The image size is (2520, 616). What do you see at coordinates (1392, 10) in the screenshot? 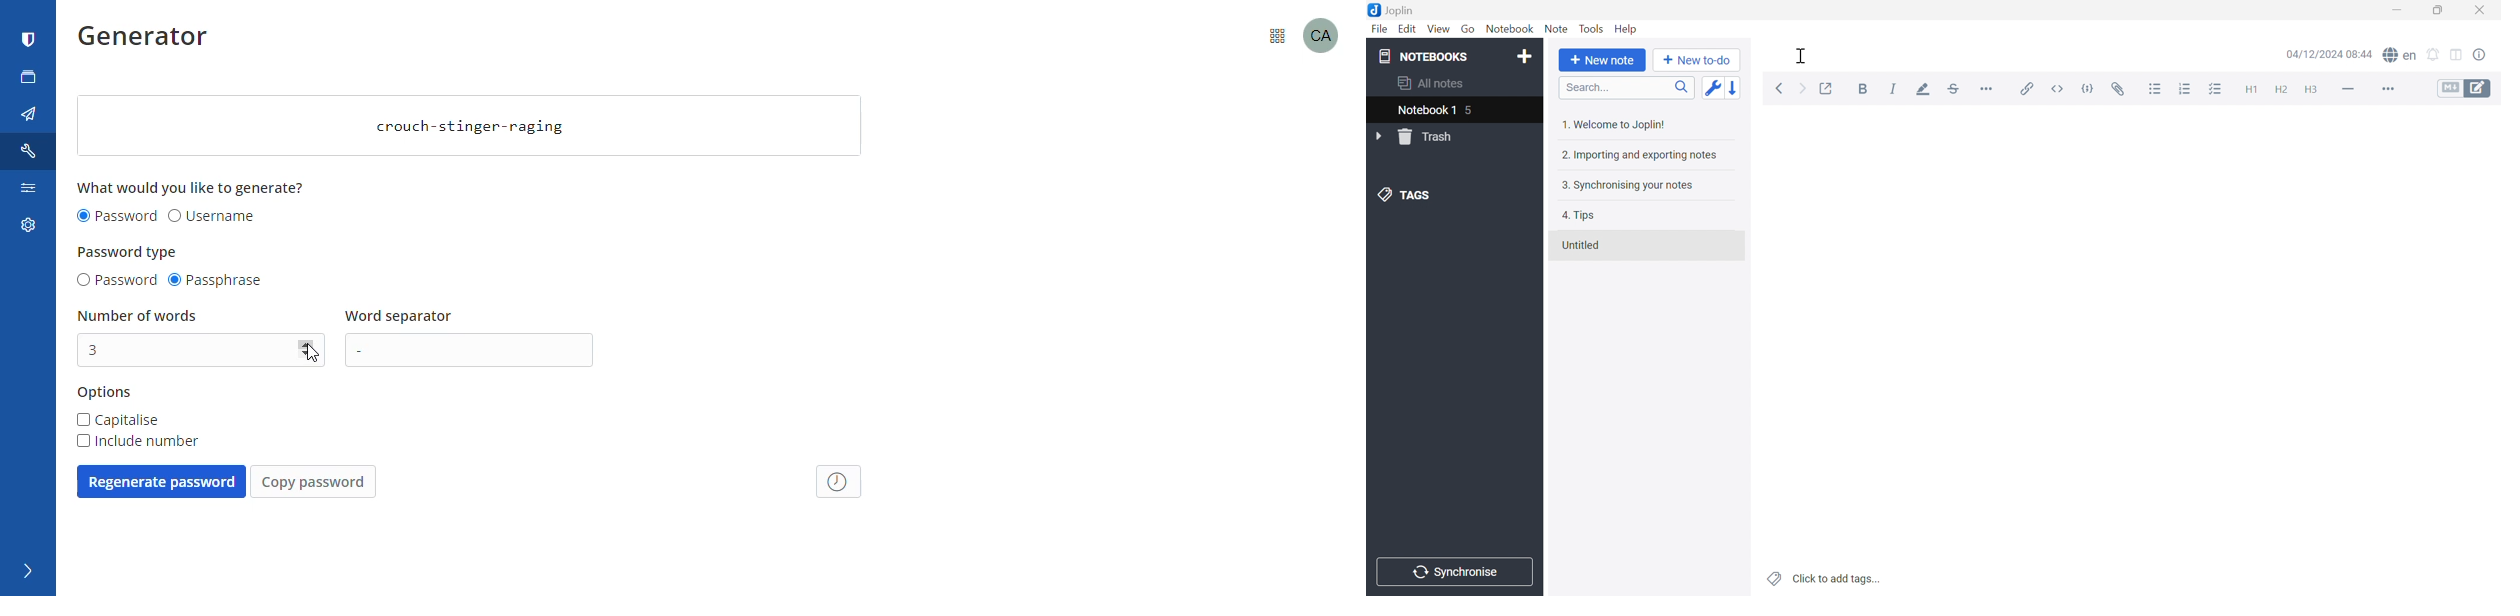
I see `Joplin` at bounding box center [1392, 10].